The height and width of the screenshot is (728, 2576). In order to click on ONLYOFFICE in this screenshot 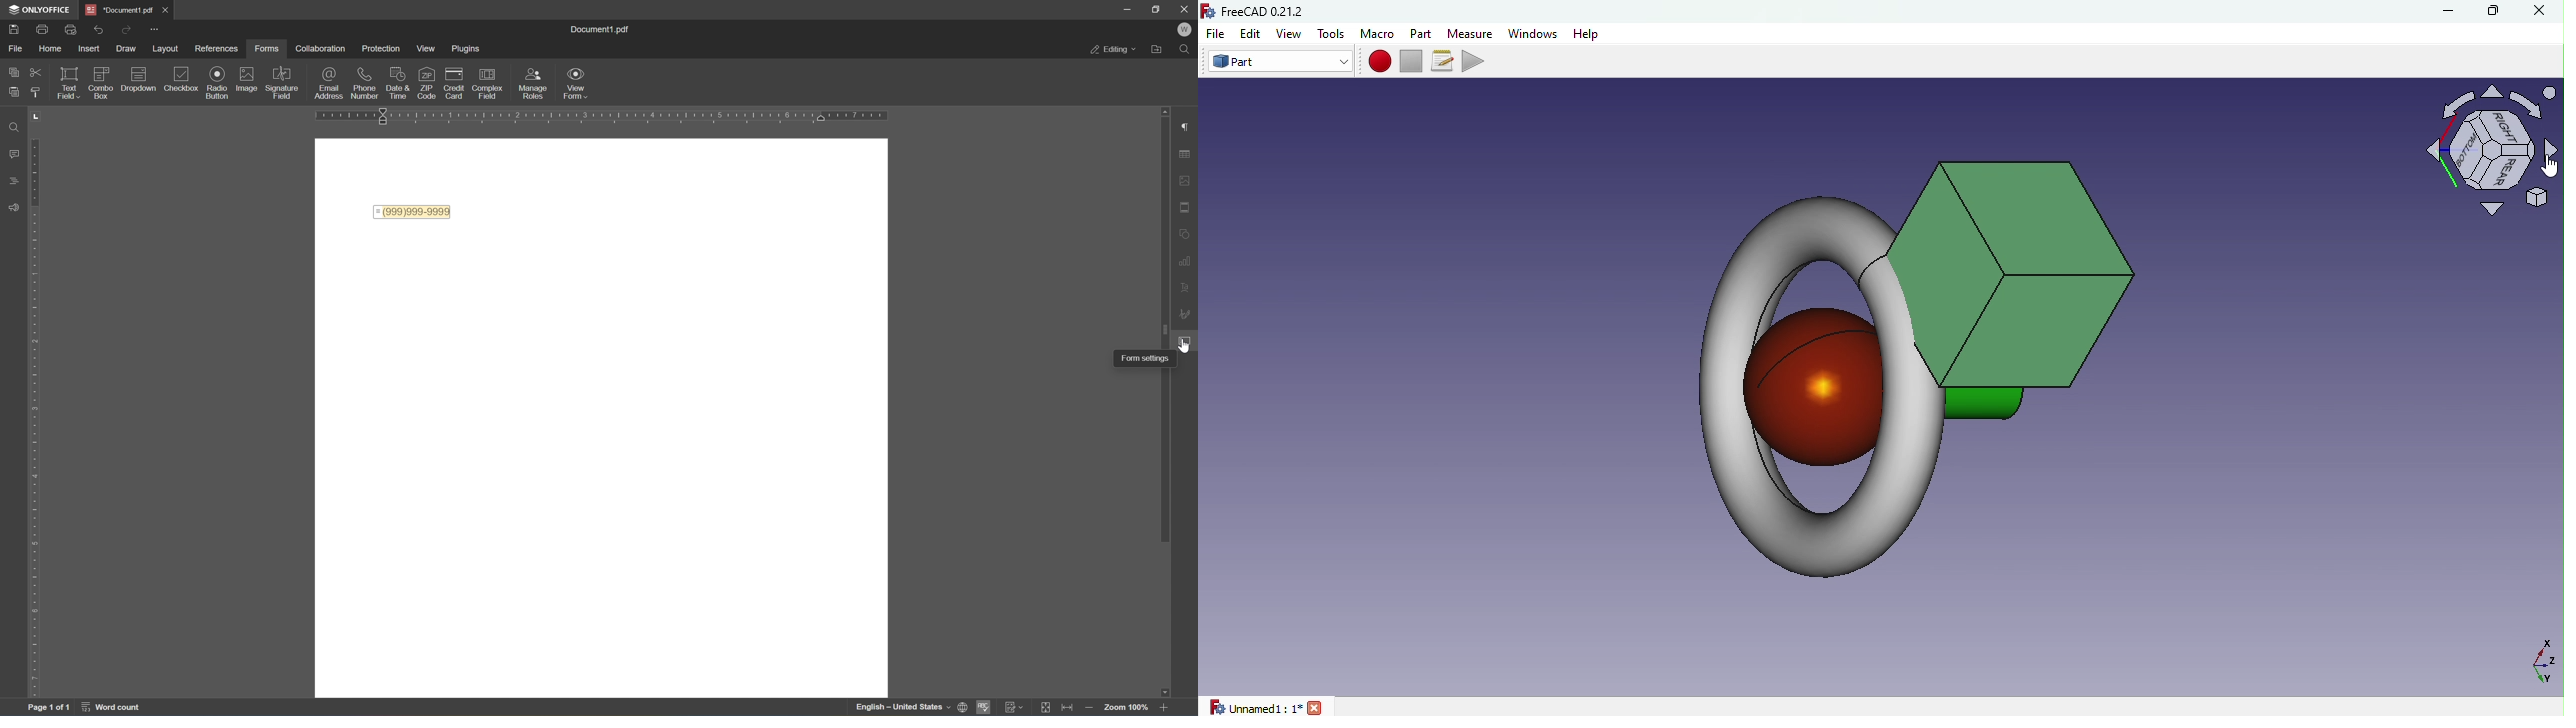, I will do `click(36, 7)`.